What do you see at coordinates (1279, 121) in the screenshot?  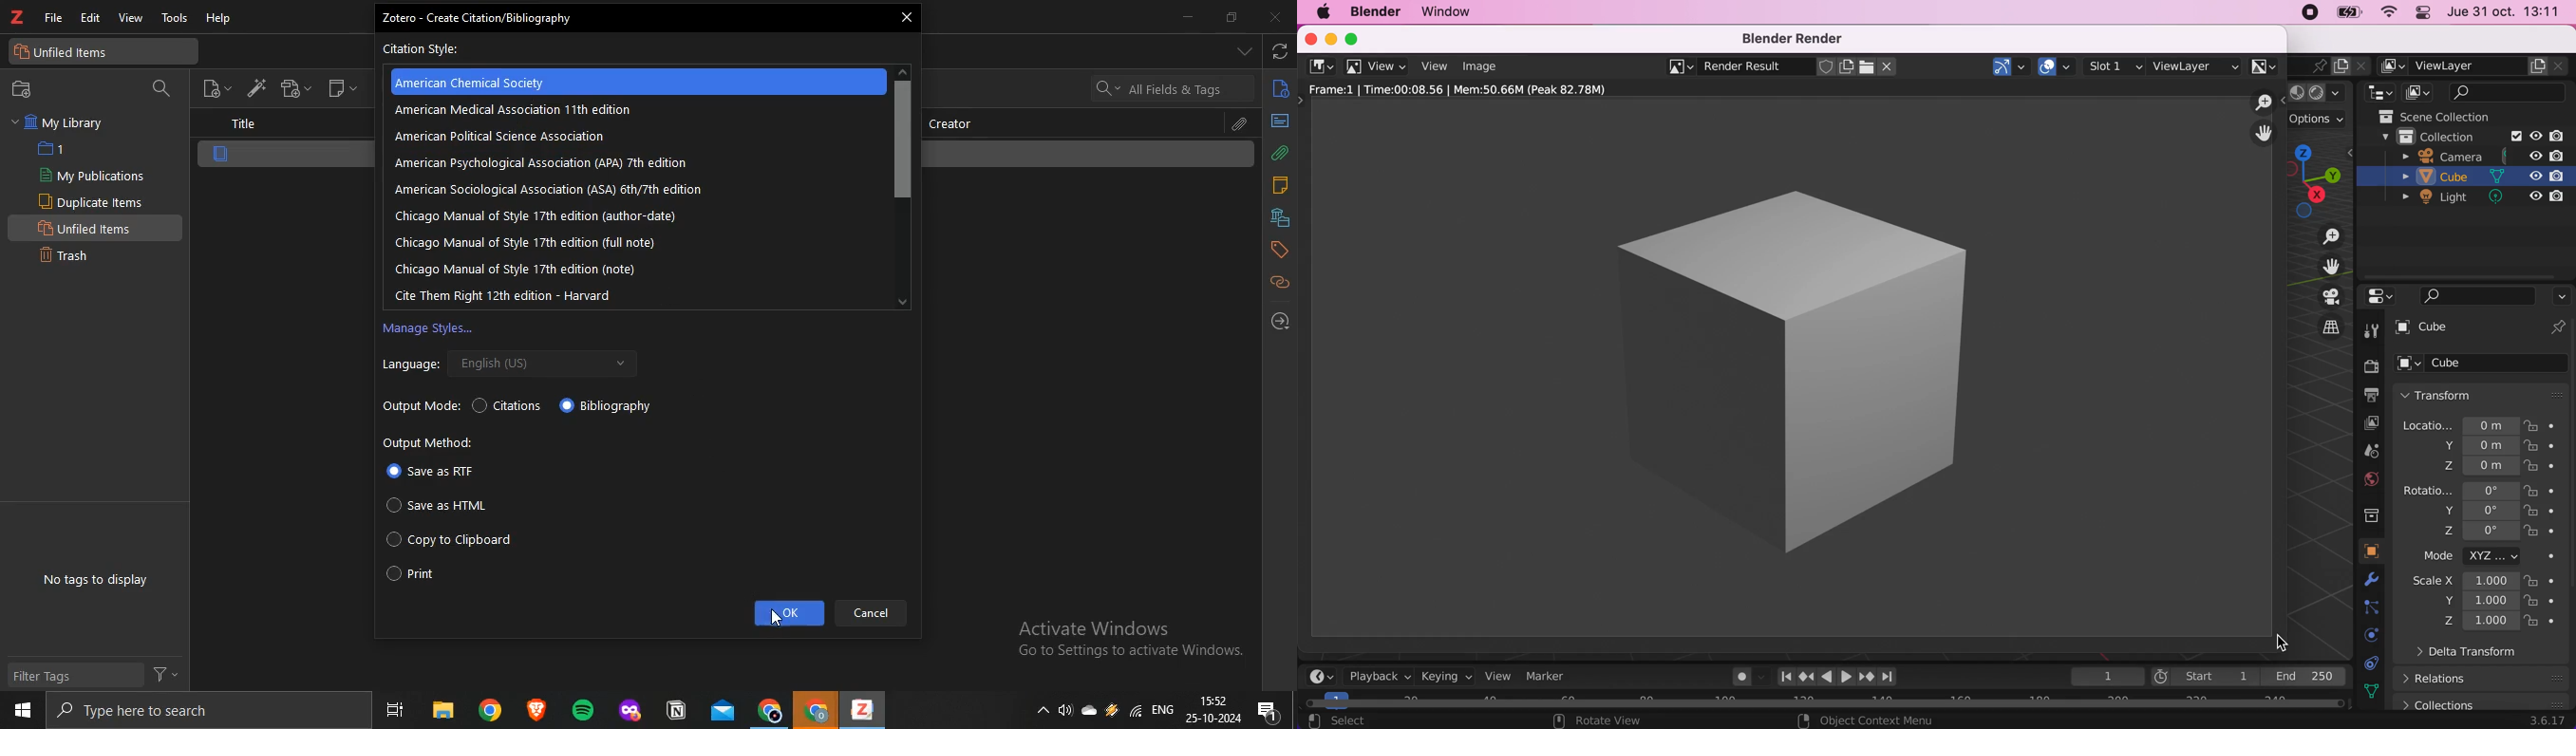 I see `abstract` at bounding box center [1279, 121].